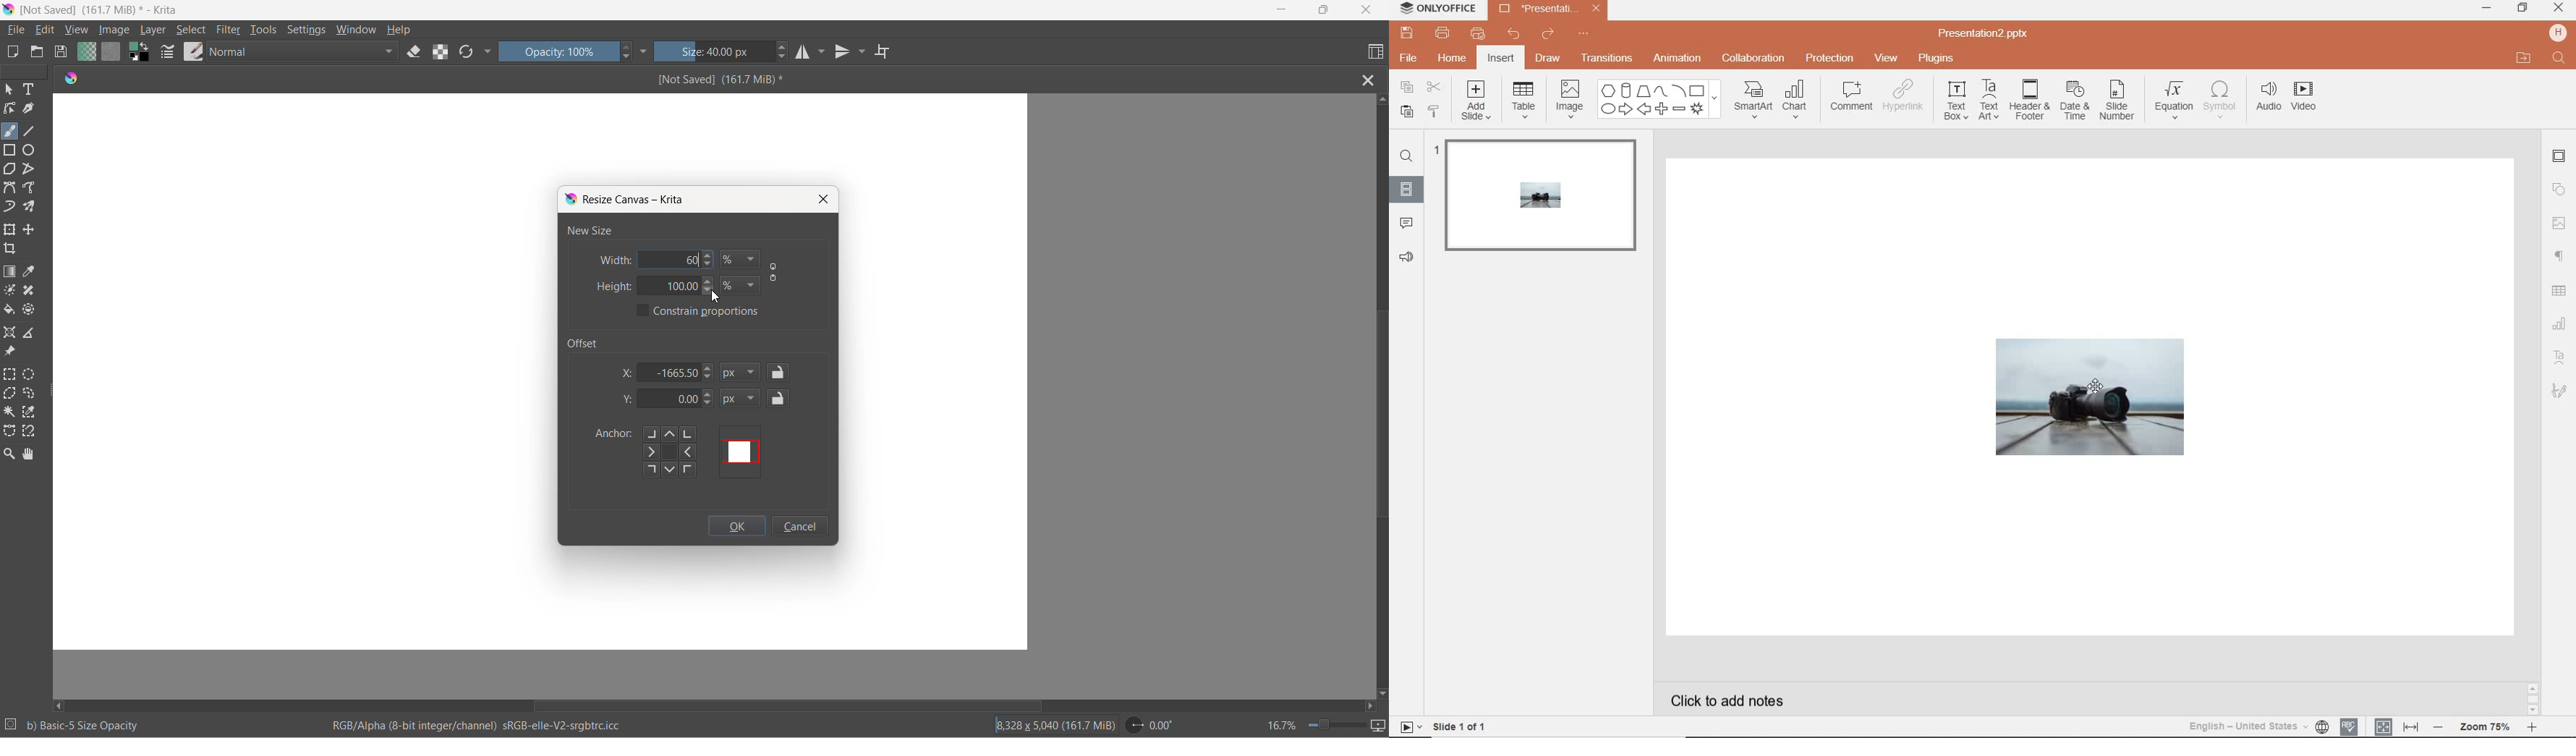  I want to click on table settings, so click(2559, 290).